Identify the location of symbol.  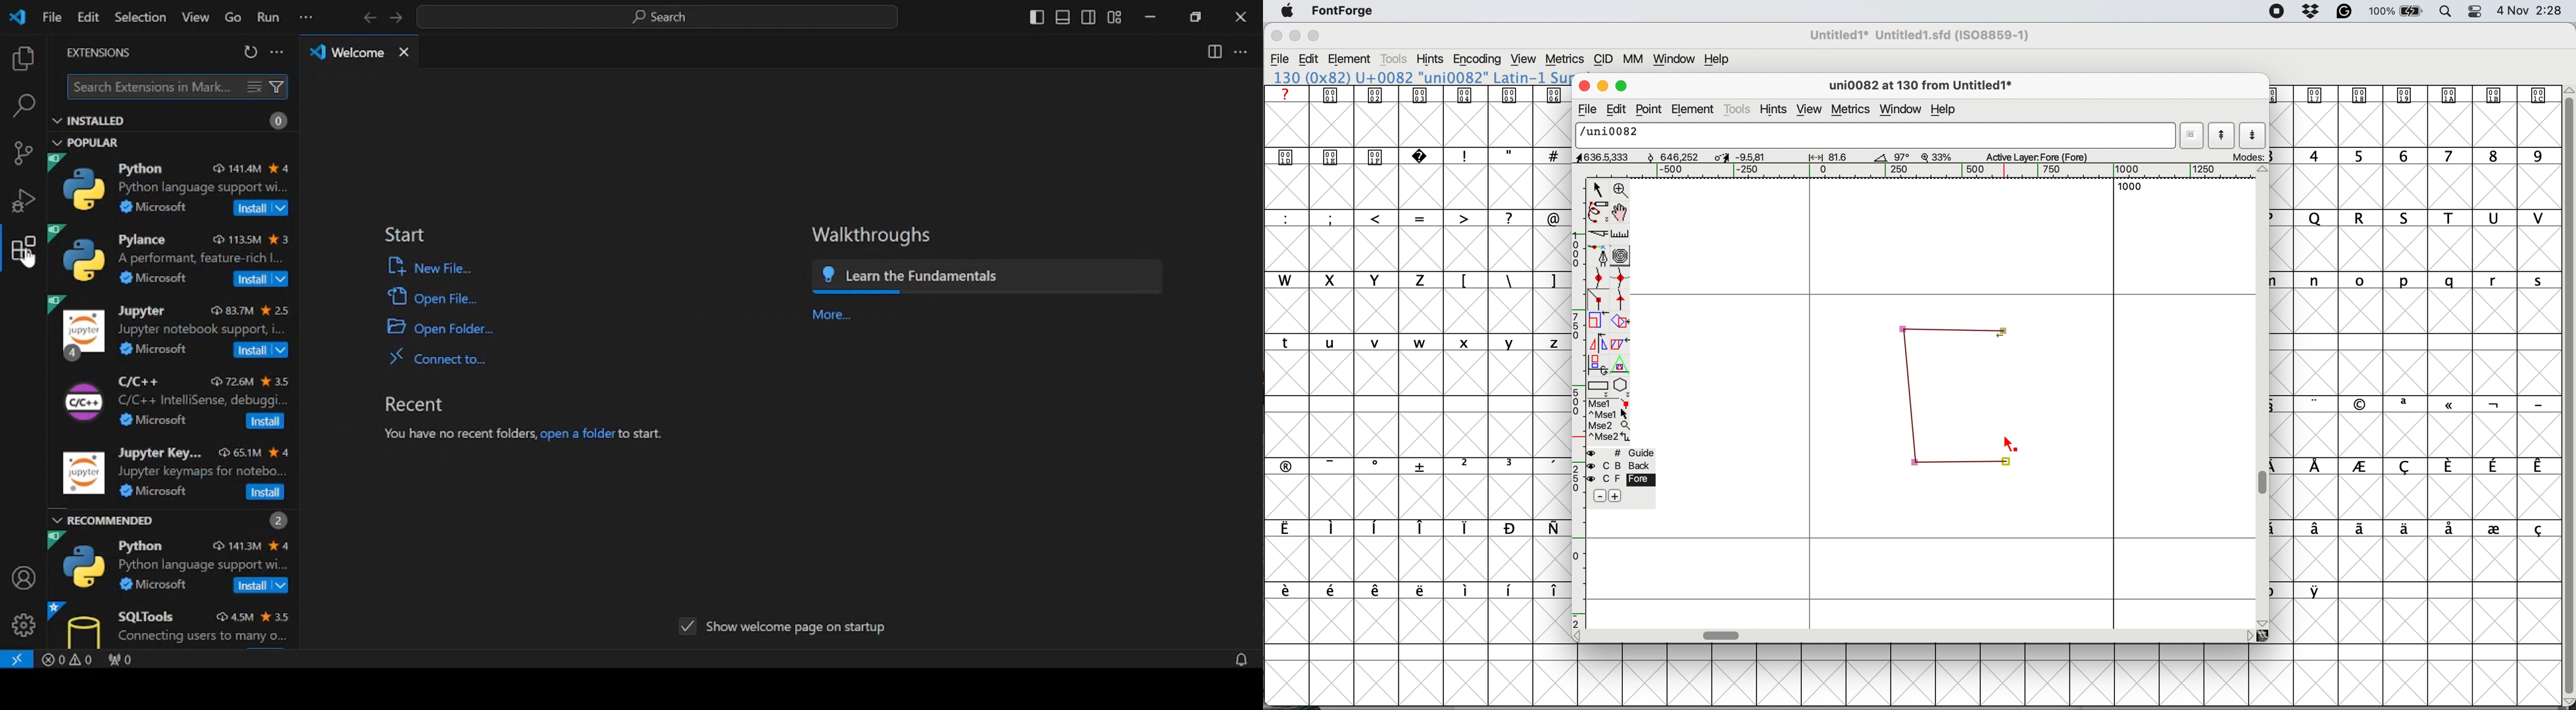
(2411, 94).